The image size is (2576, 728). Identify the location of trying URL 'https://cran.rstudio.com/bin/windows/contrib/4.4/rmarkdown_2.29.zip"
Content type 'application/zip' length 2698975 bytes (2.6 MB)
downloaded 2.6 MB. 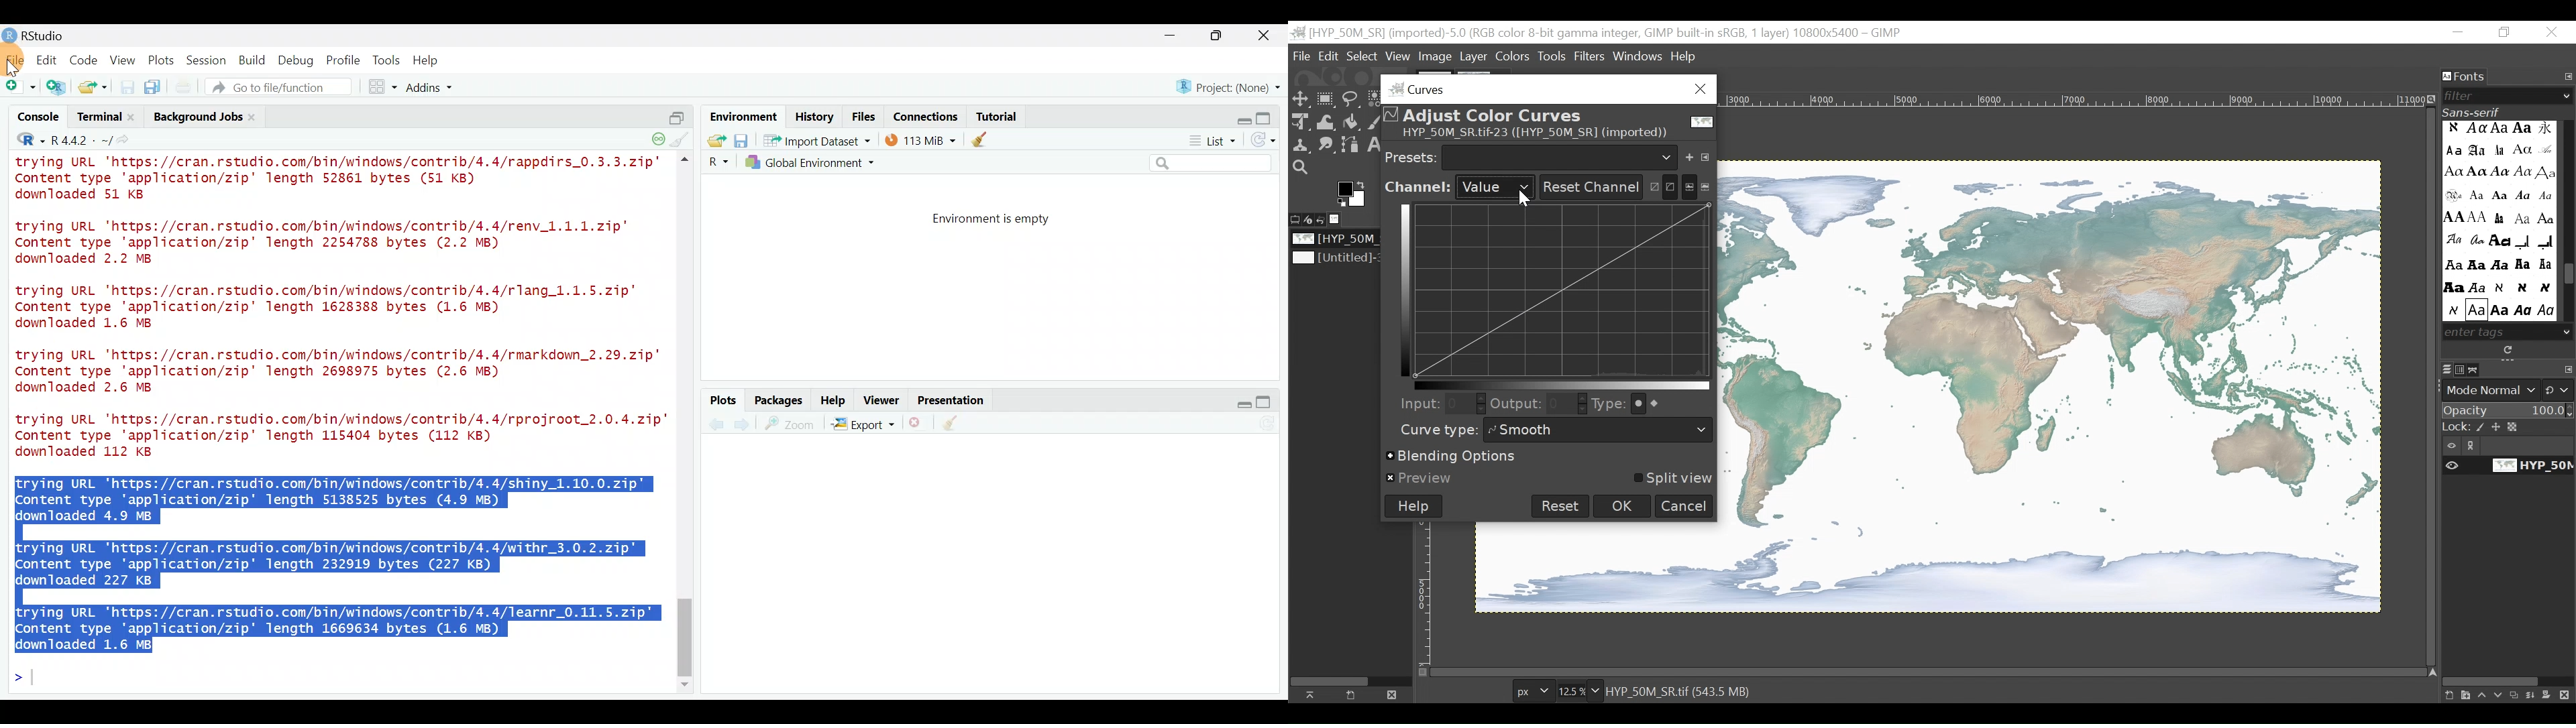
(341, 373).